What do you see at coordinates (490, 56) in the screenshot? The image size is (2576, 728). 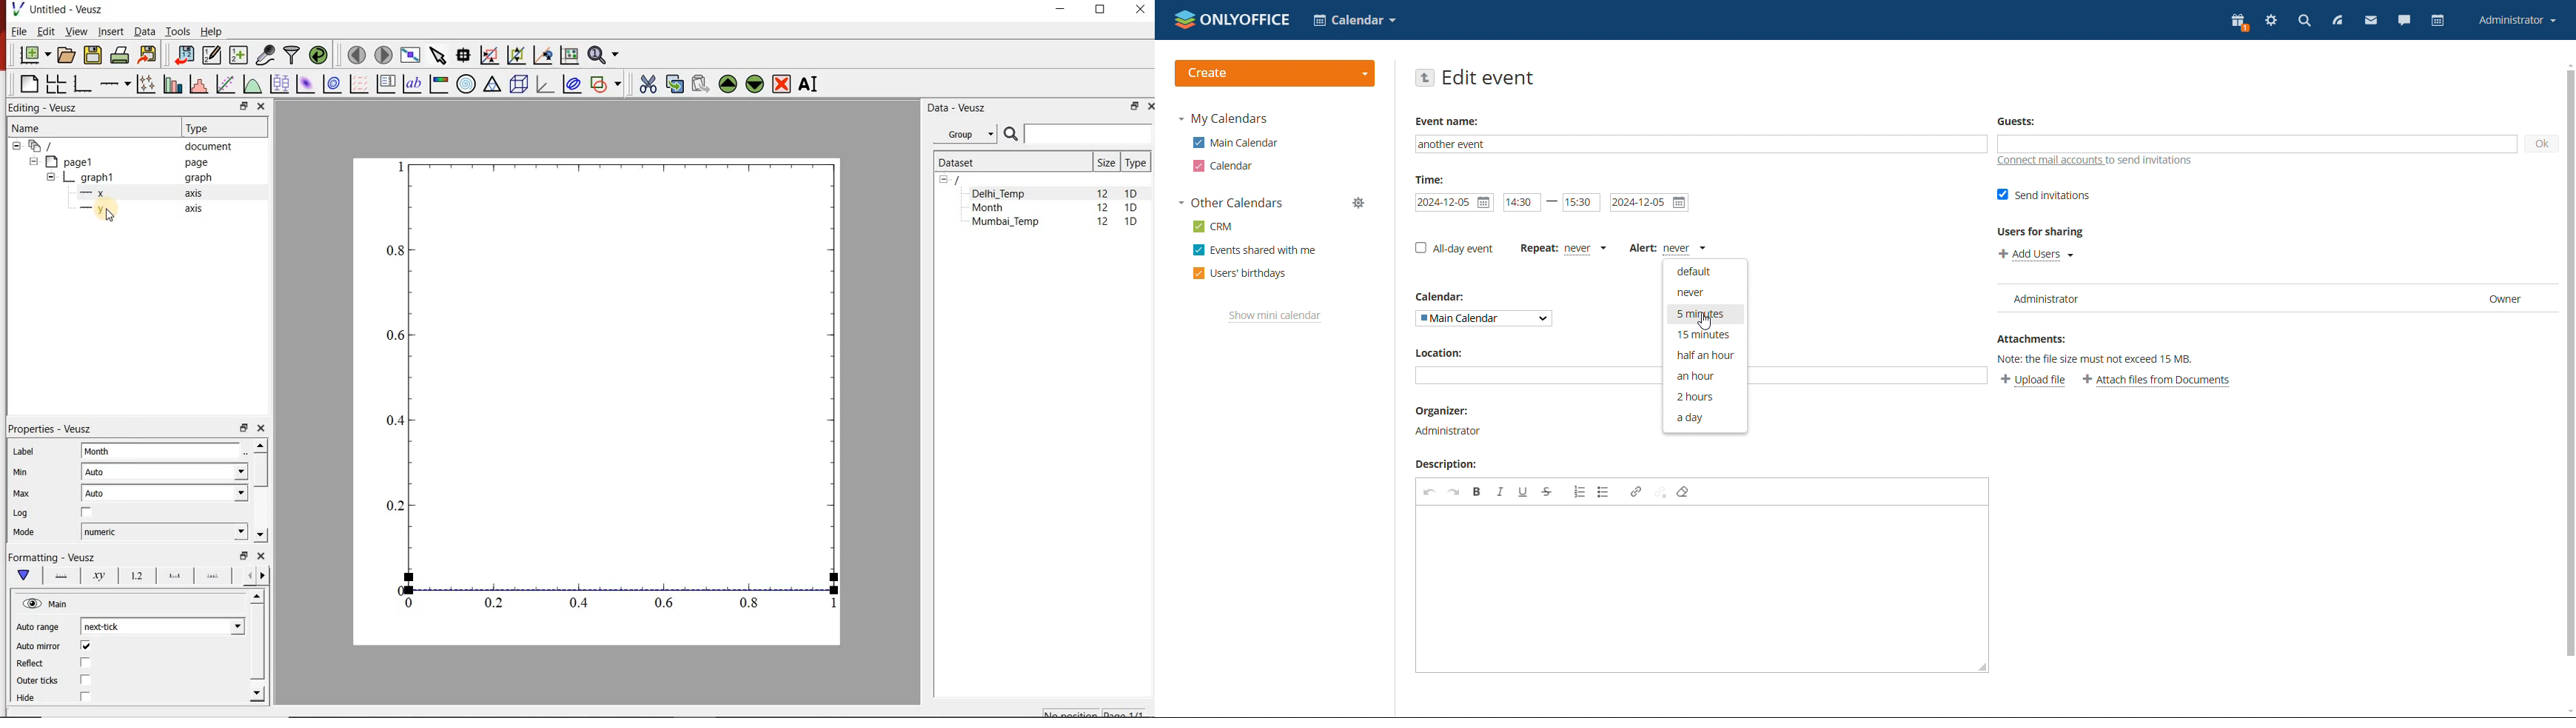 I see `click or draw a rectangle to zoom graph indexes` at bounding box center [490, 56].